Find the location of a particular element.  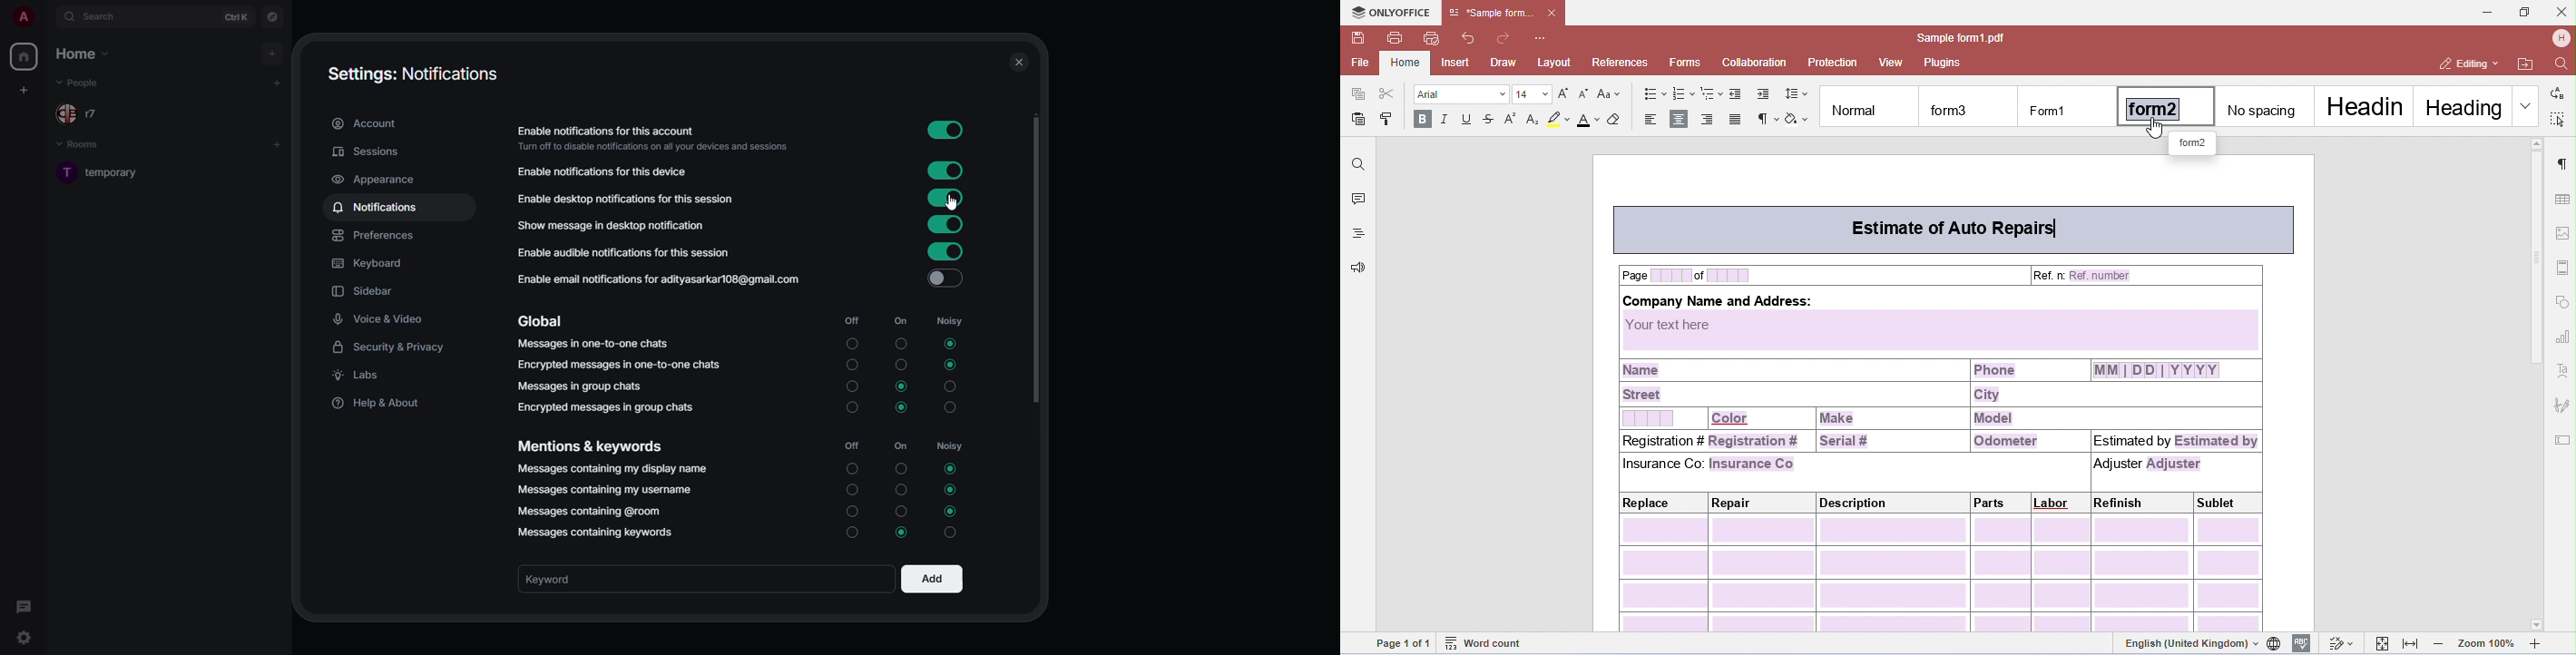

off is located at coordinates (852, 320).